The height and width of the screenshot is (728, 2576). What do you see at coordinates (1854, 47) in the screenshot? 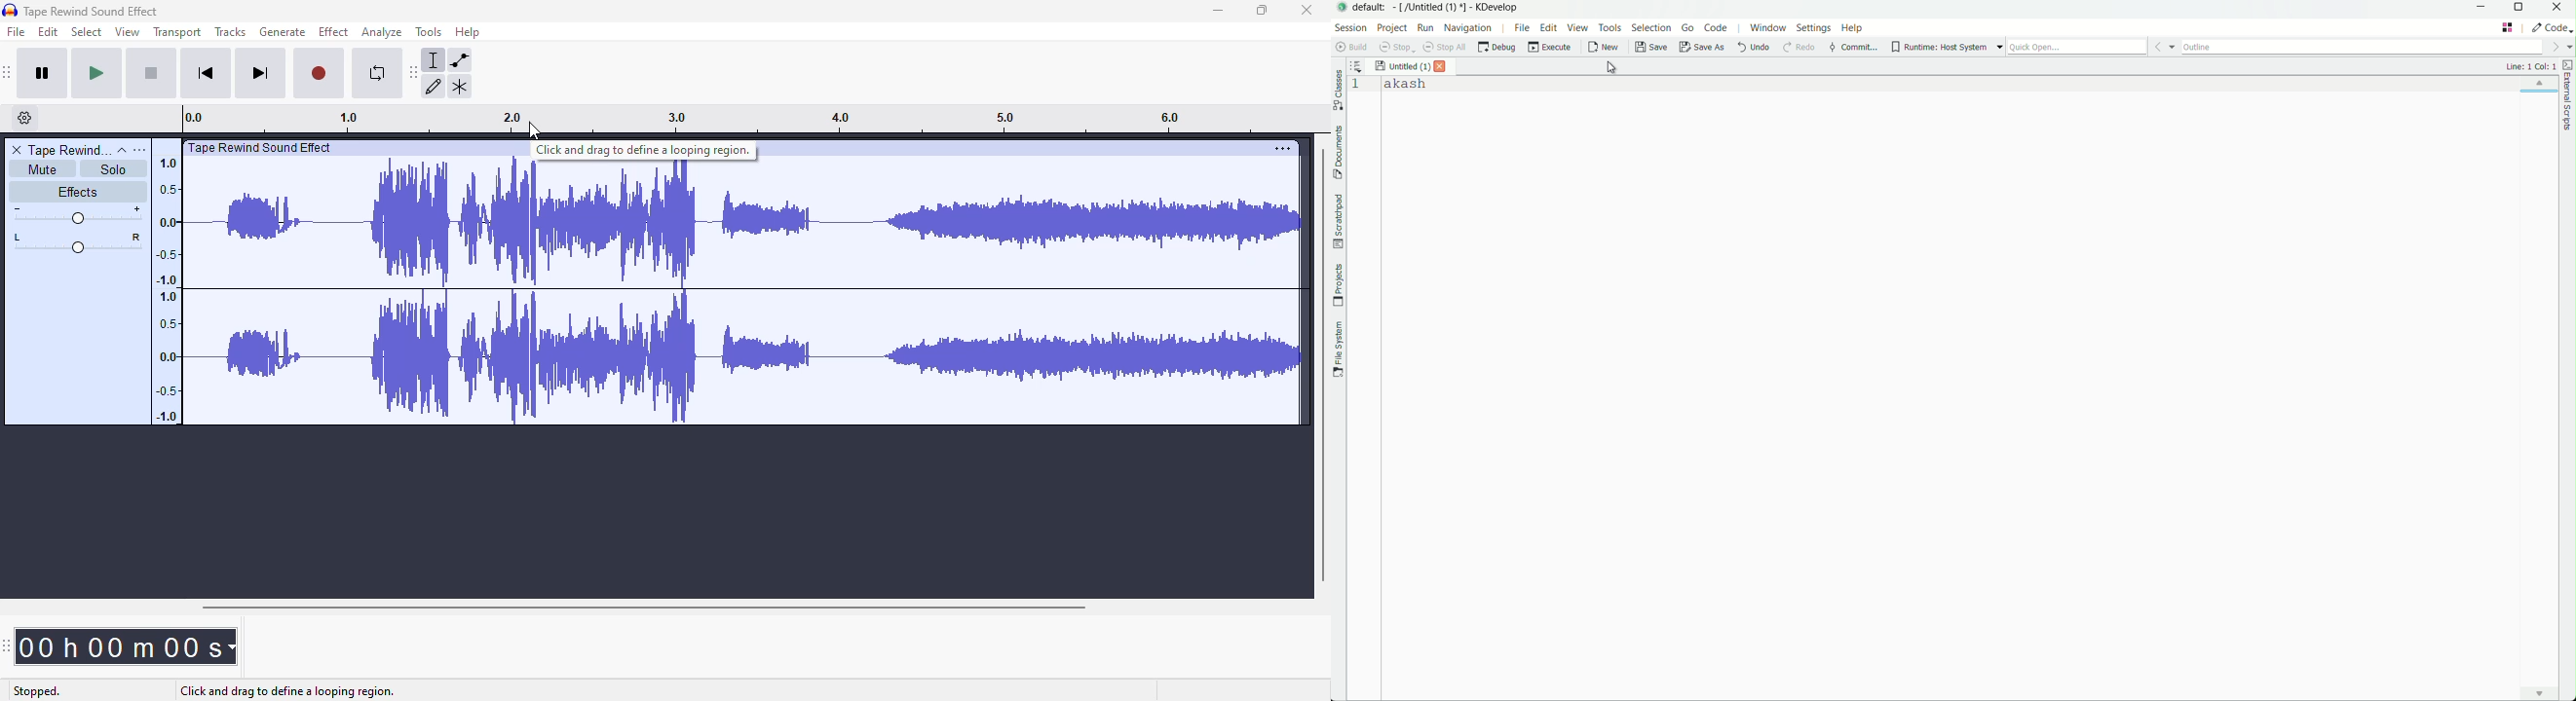
I see `commit` at bounding box center [1854, 47].